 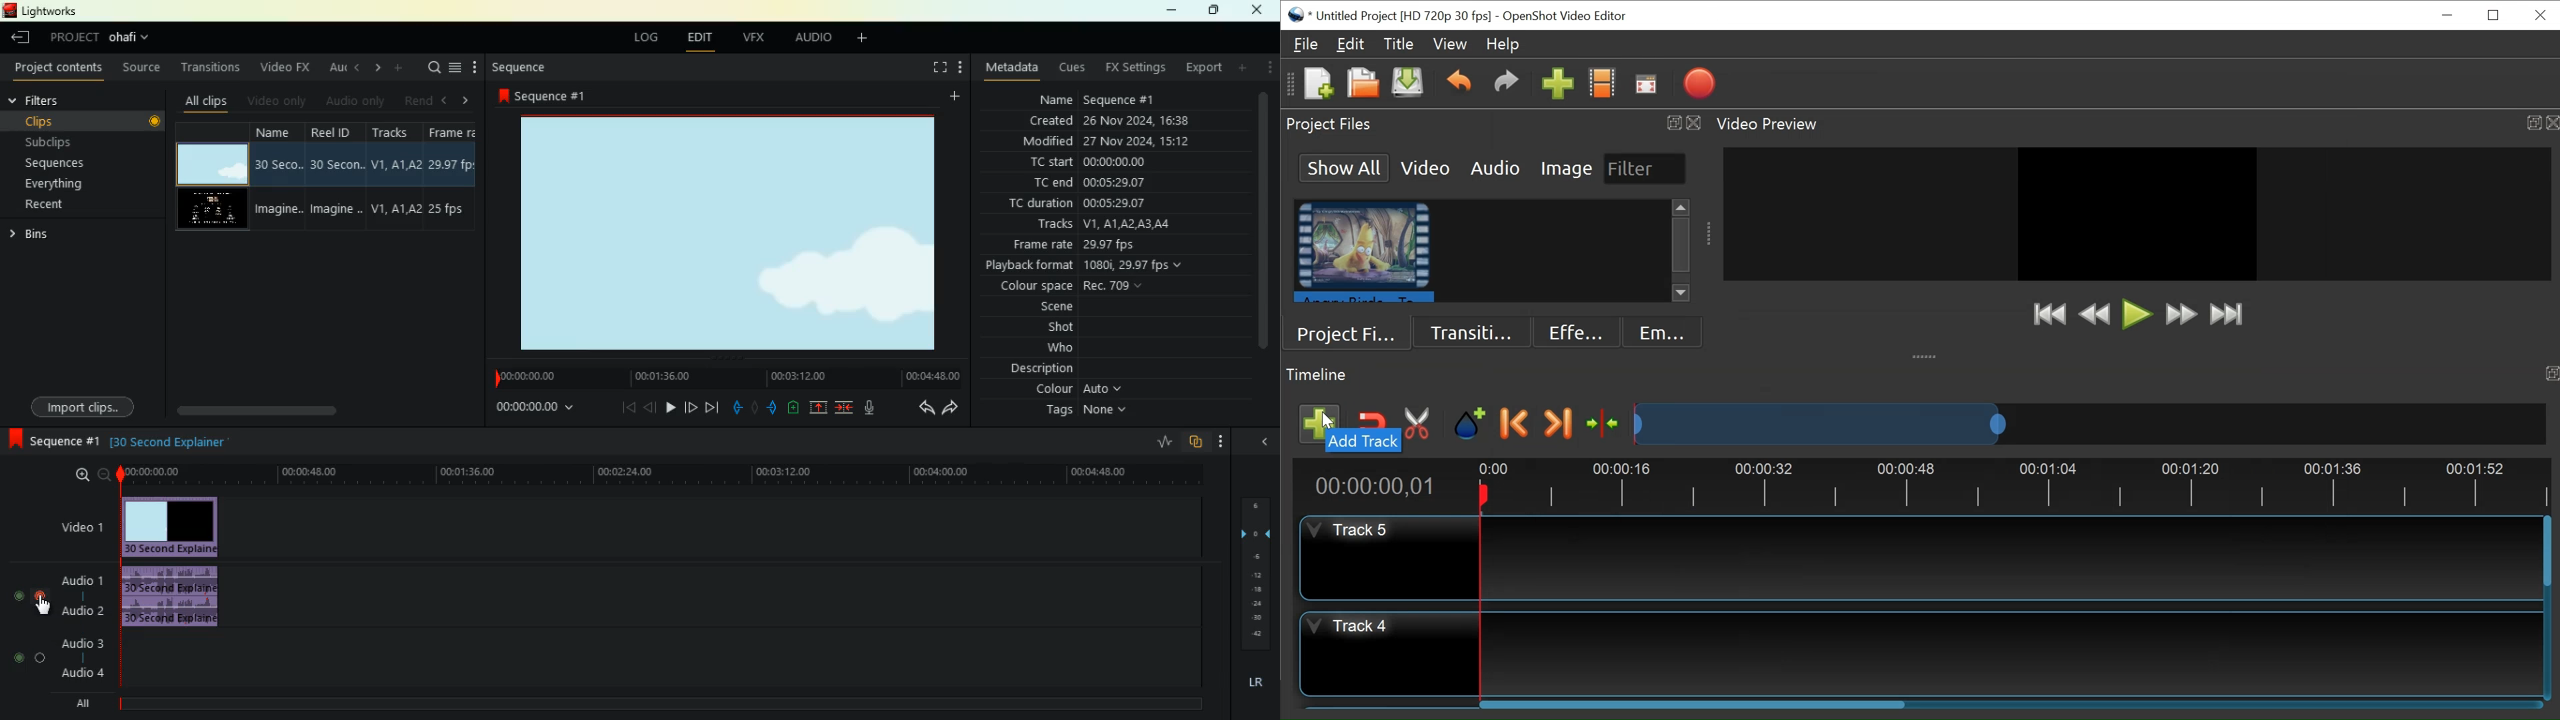 I want to click on modified, so click(x=1102, y=142).